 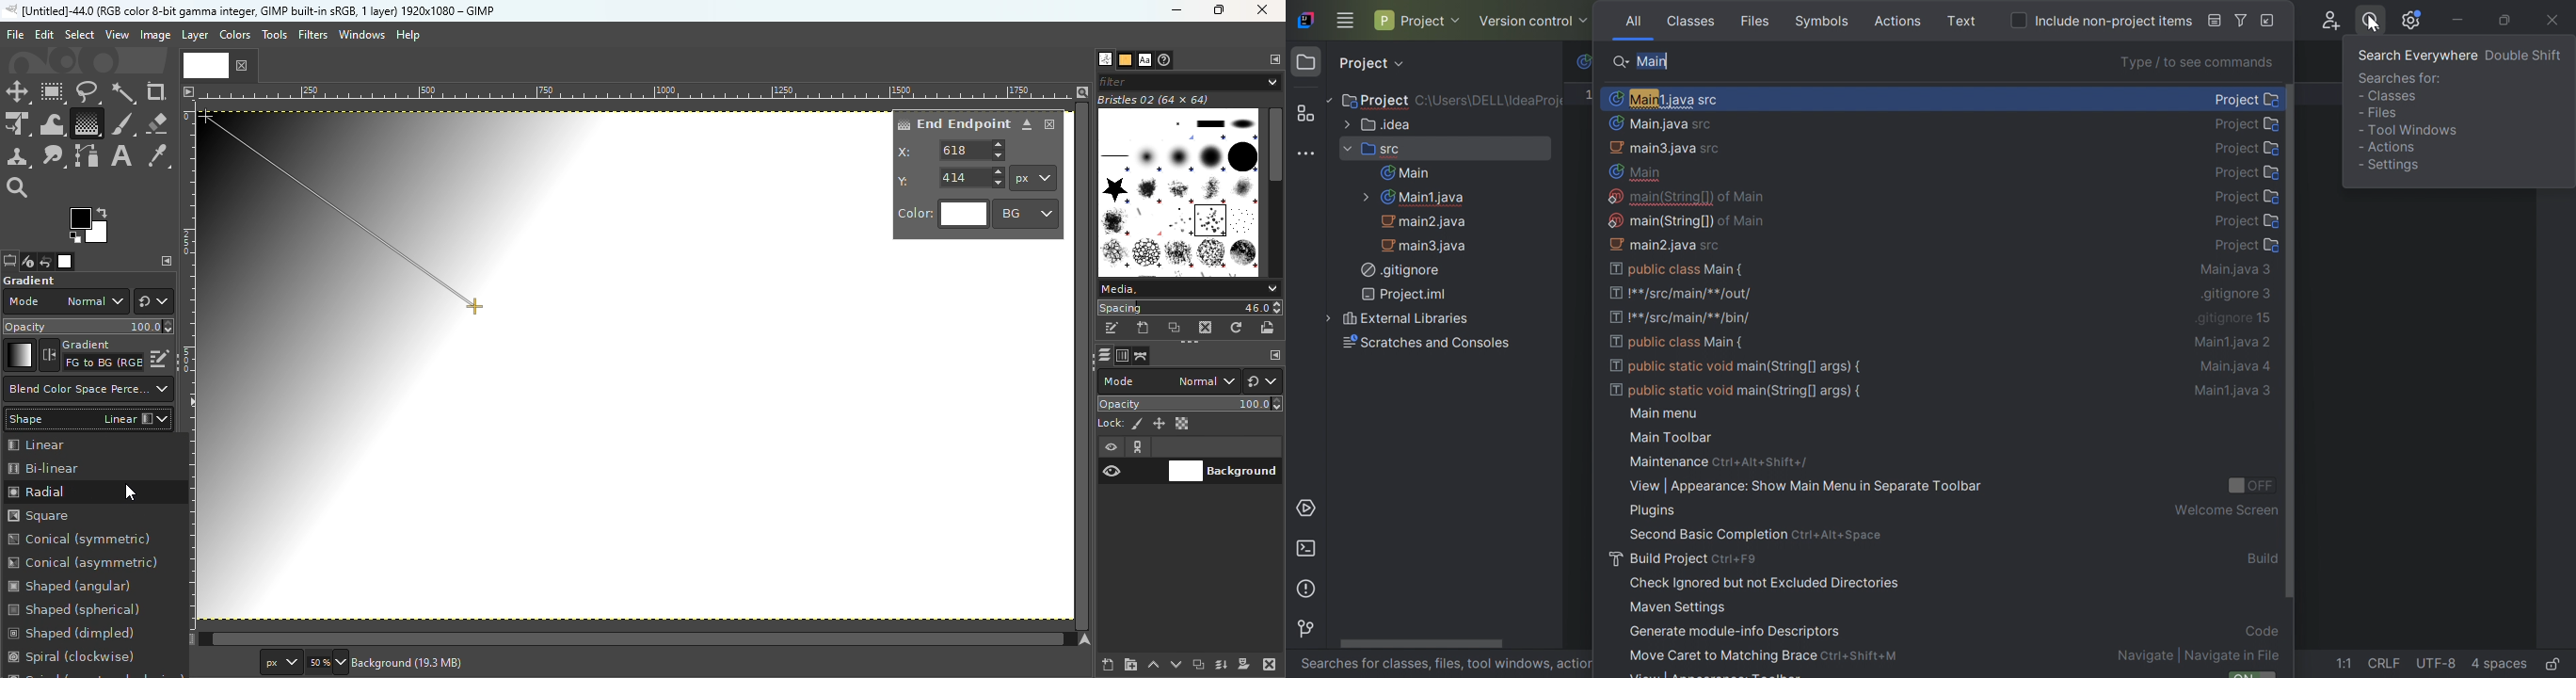 I want to click on Delete this layer, so click(x=1271, y=665).